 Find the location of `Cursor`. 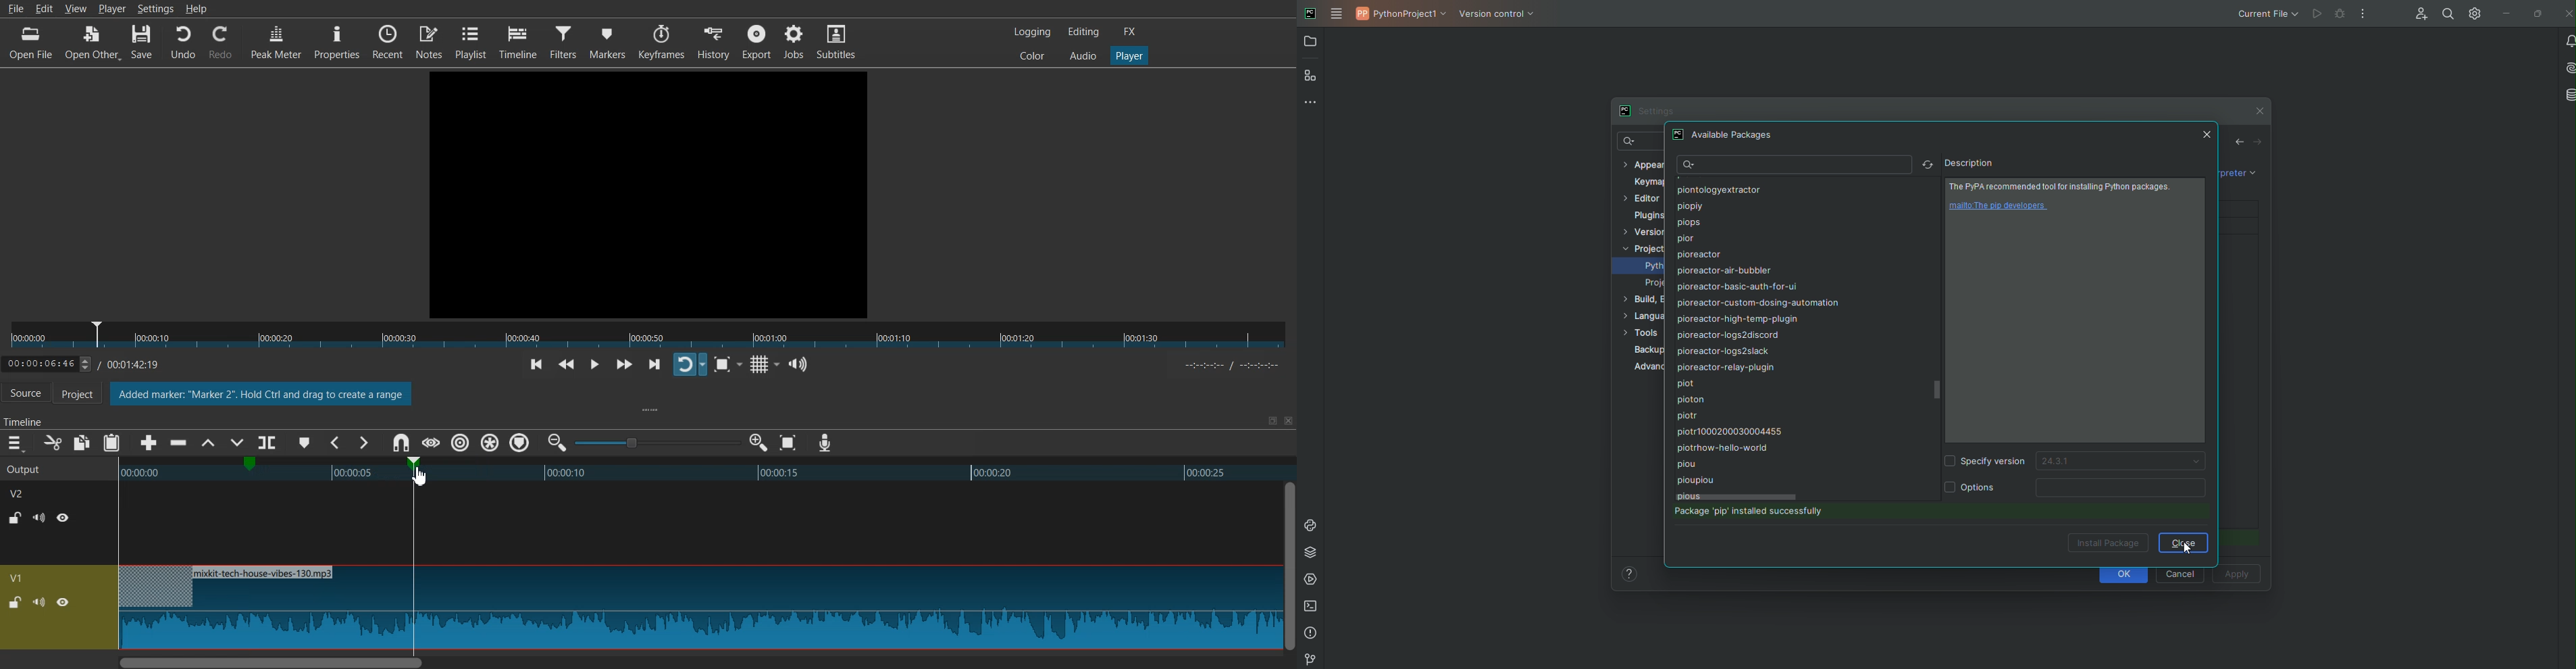

Cursor is located at coordinates (420, 473).